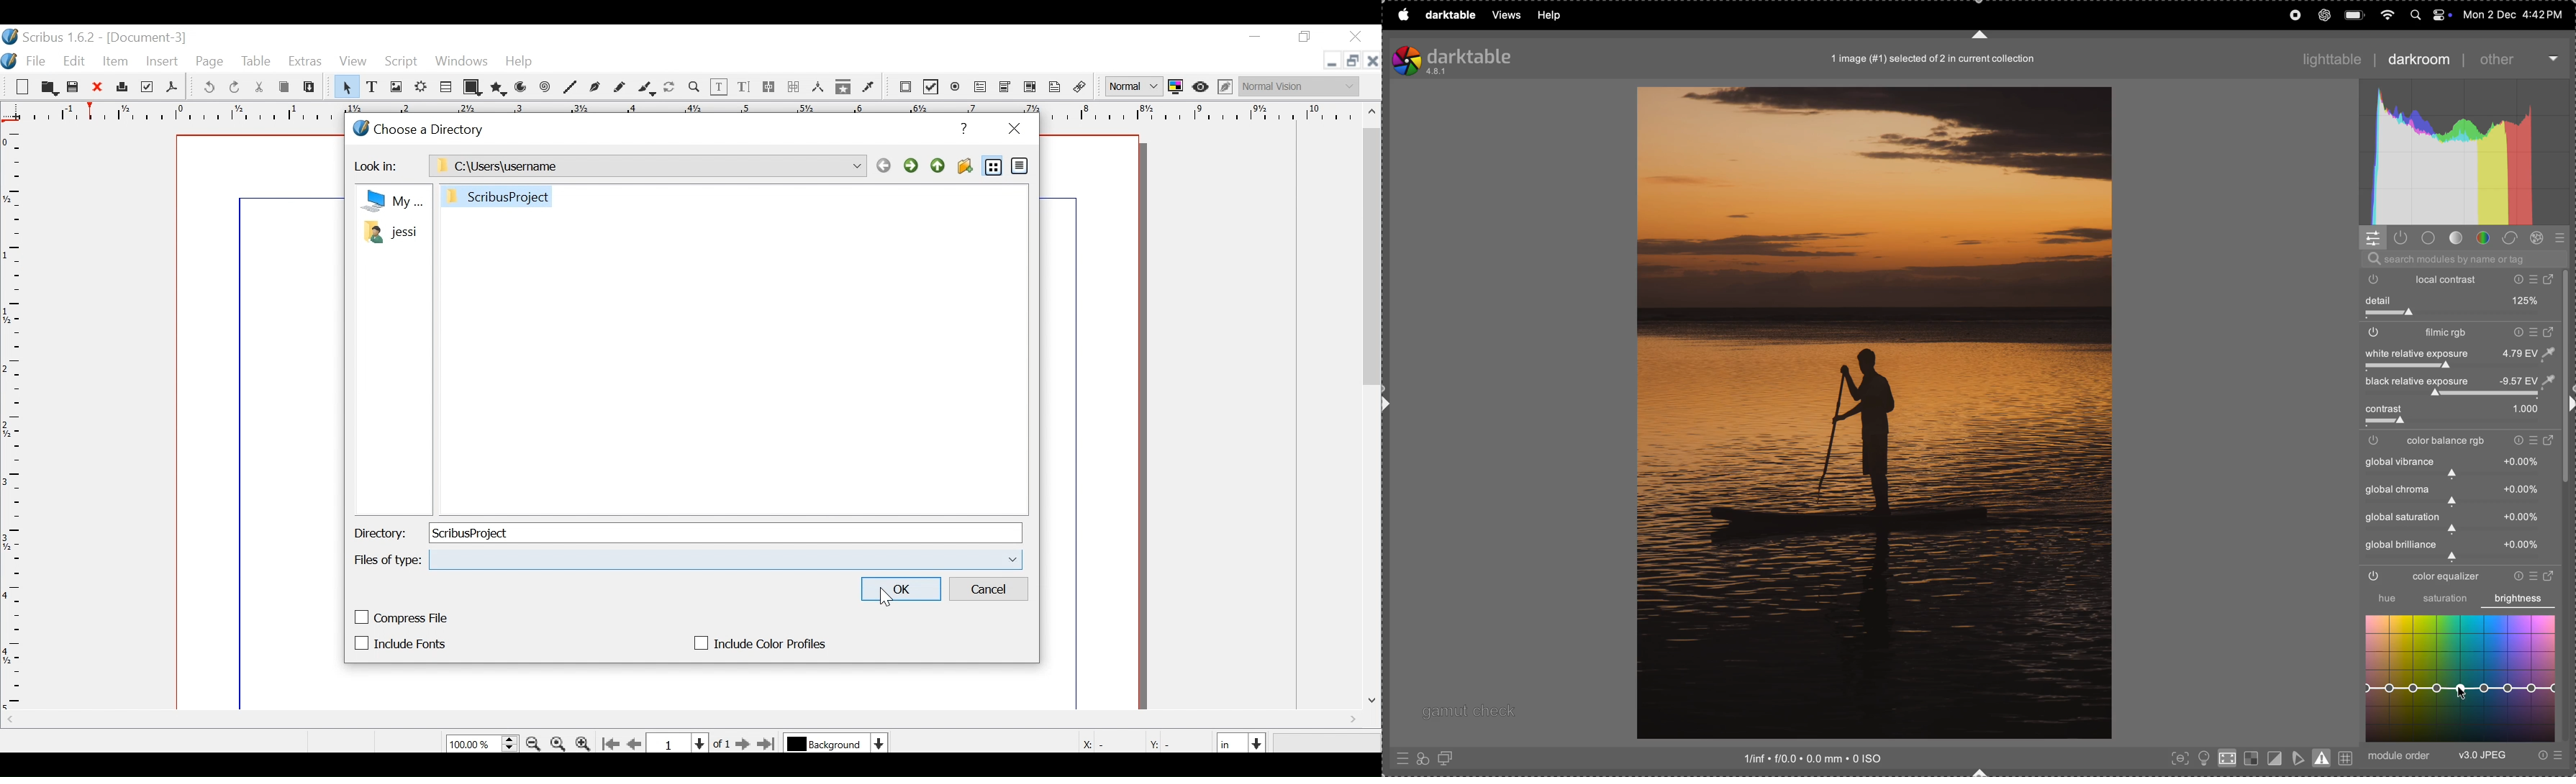  What do you see at coordinates (1055, 88) in the screenshot?
I see `link Annotation` at bounding box center [1055, 88].